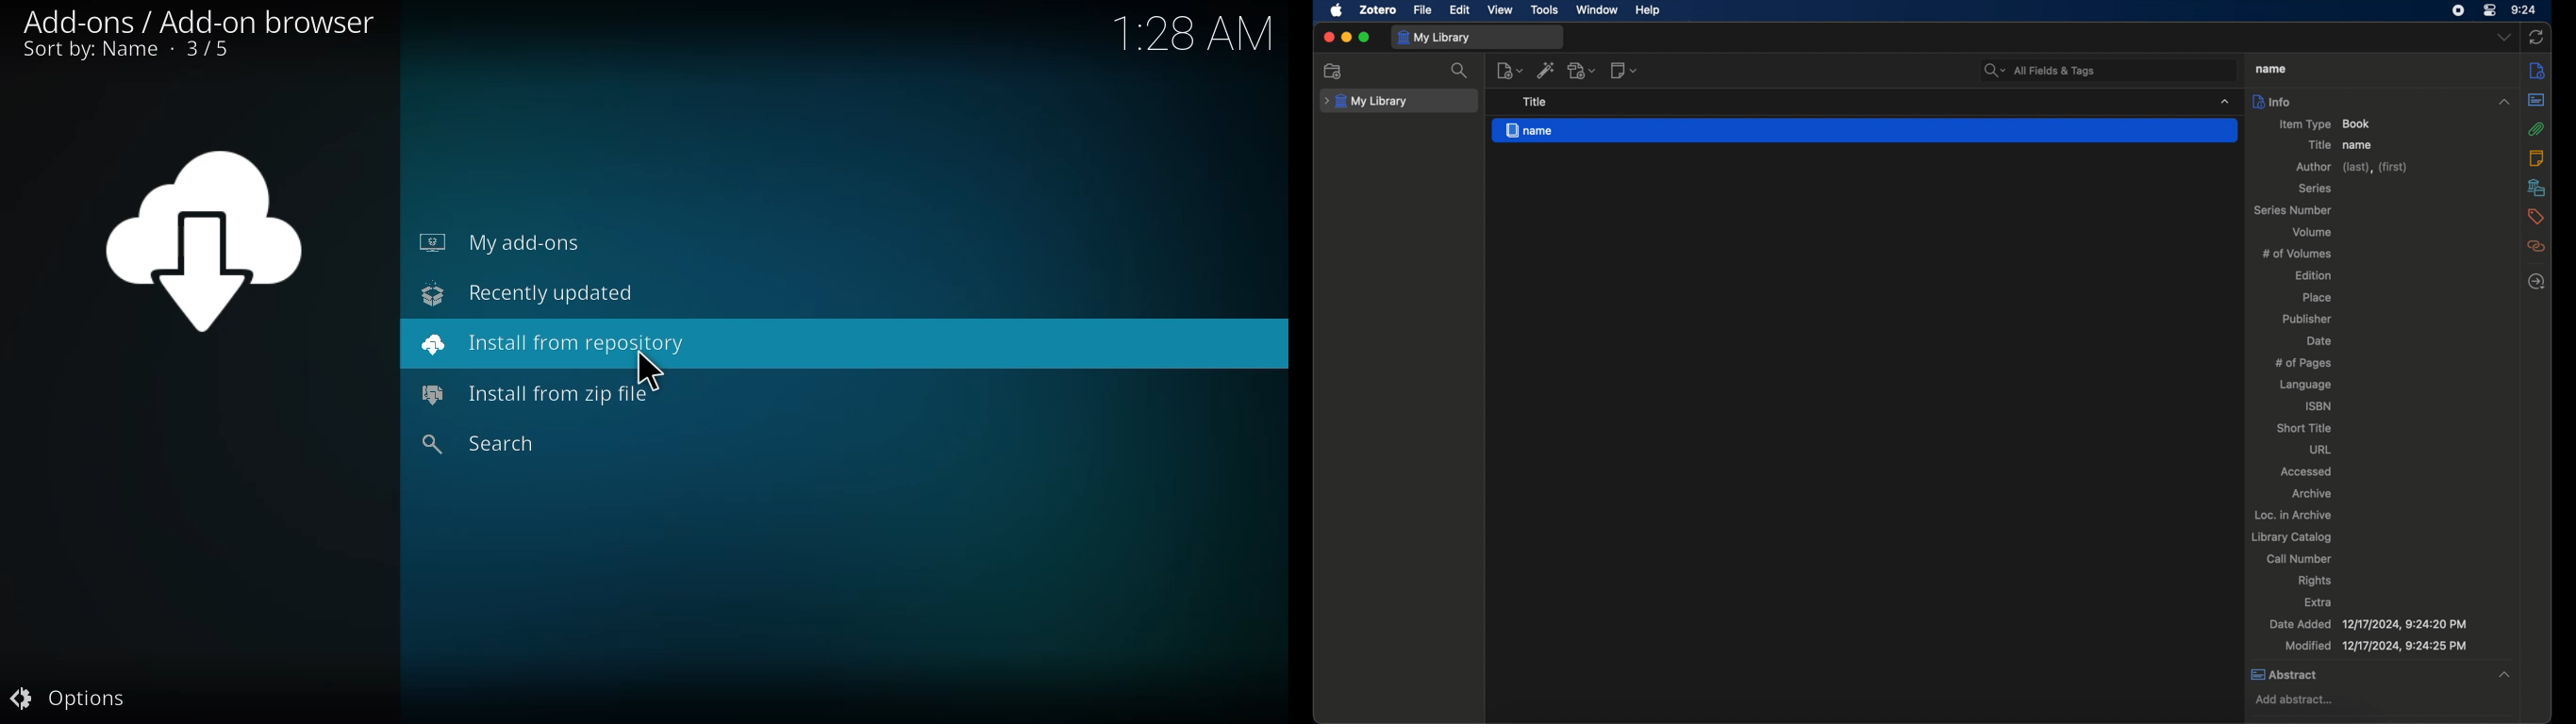 The image size is (2576, 728). I want to click on cursor, so click(649, 368).